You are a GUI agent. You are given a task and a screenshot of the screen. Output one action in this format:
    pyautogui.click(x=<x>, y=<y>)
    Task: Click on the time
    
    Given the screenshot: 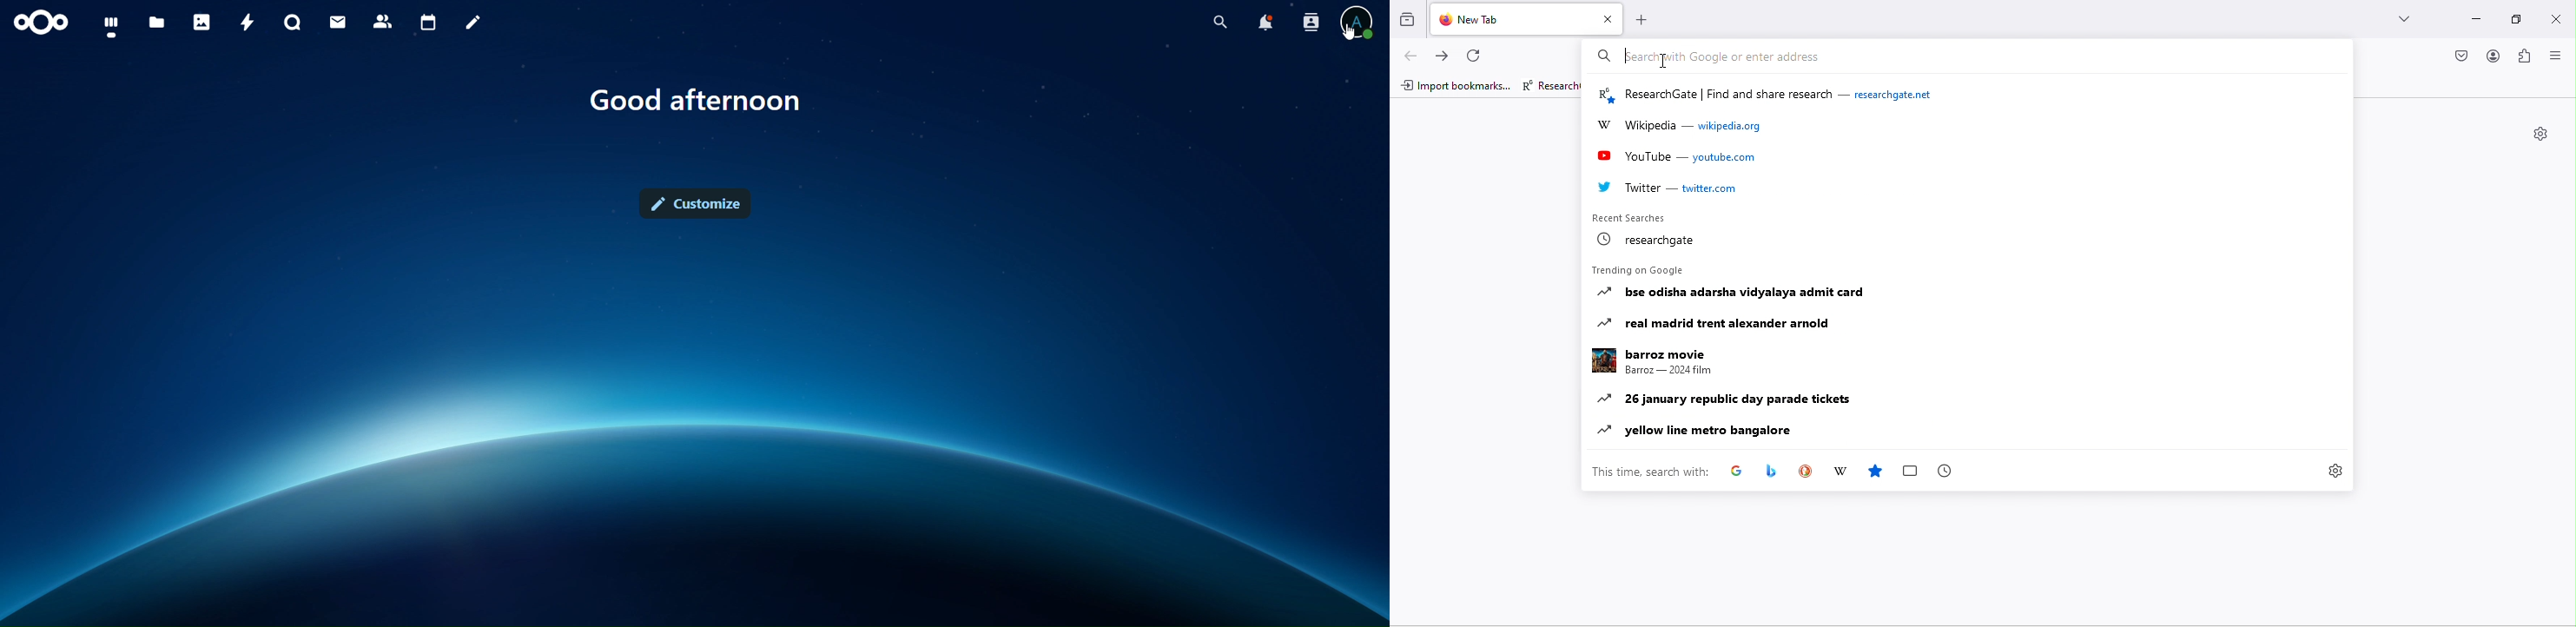 What is the action you would take?
    pyautogui.click(x=1945, y=472)
    